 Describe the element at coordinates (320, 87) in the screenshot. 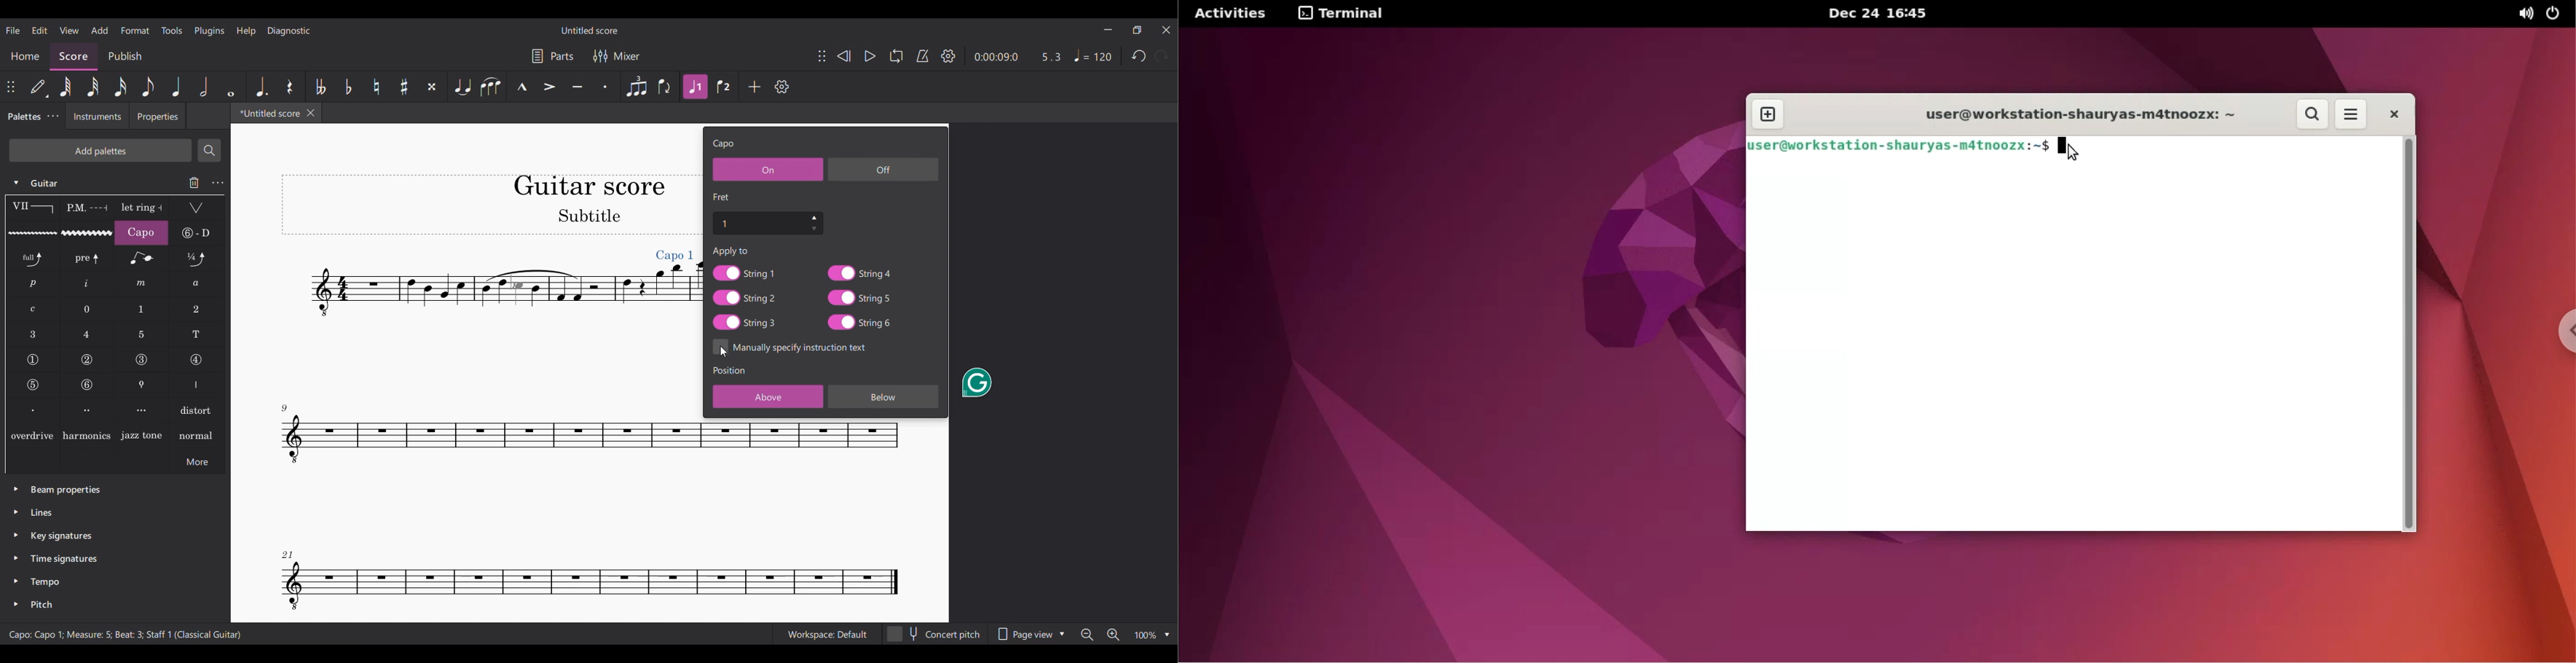

I see `Toggle double flat` at that location.